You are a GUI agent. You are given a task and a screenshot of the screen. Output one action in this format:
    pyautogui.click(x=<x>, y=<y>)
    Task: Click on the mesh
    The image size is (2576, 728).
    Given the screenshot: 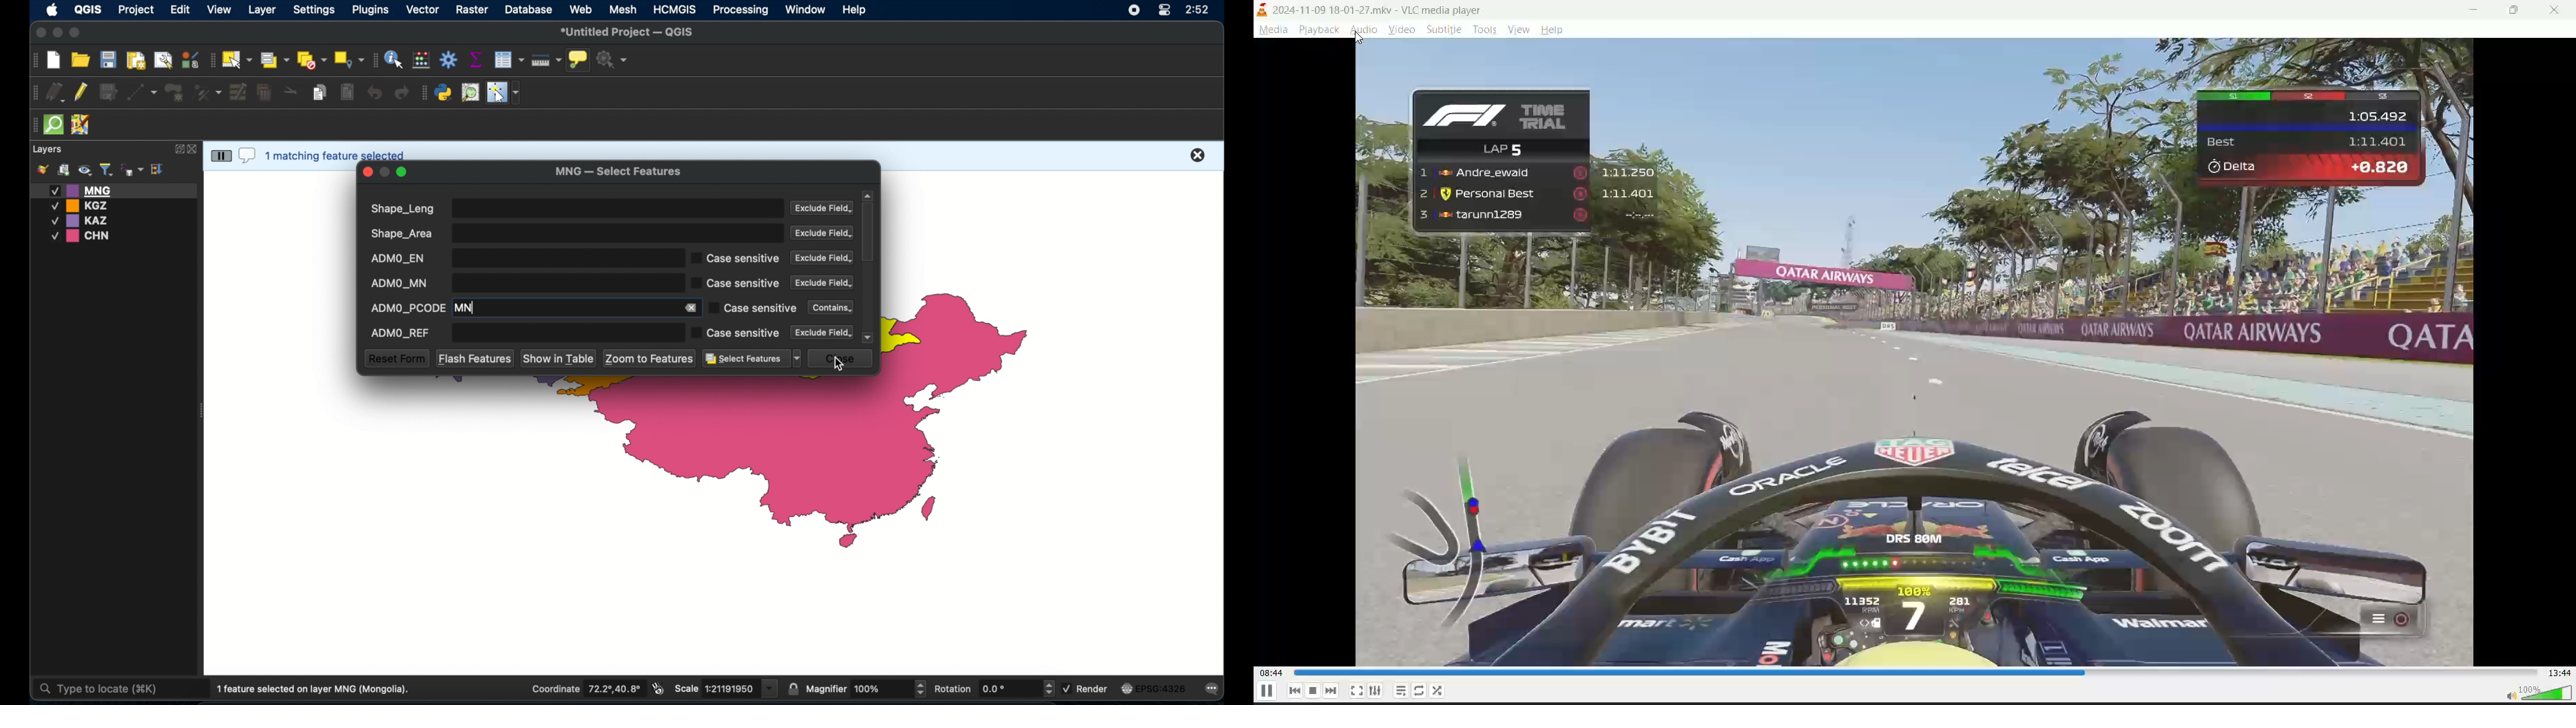 What is the action you would take?
    pyautogui.click(x=624, y=10)
    